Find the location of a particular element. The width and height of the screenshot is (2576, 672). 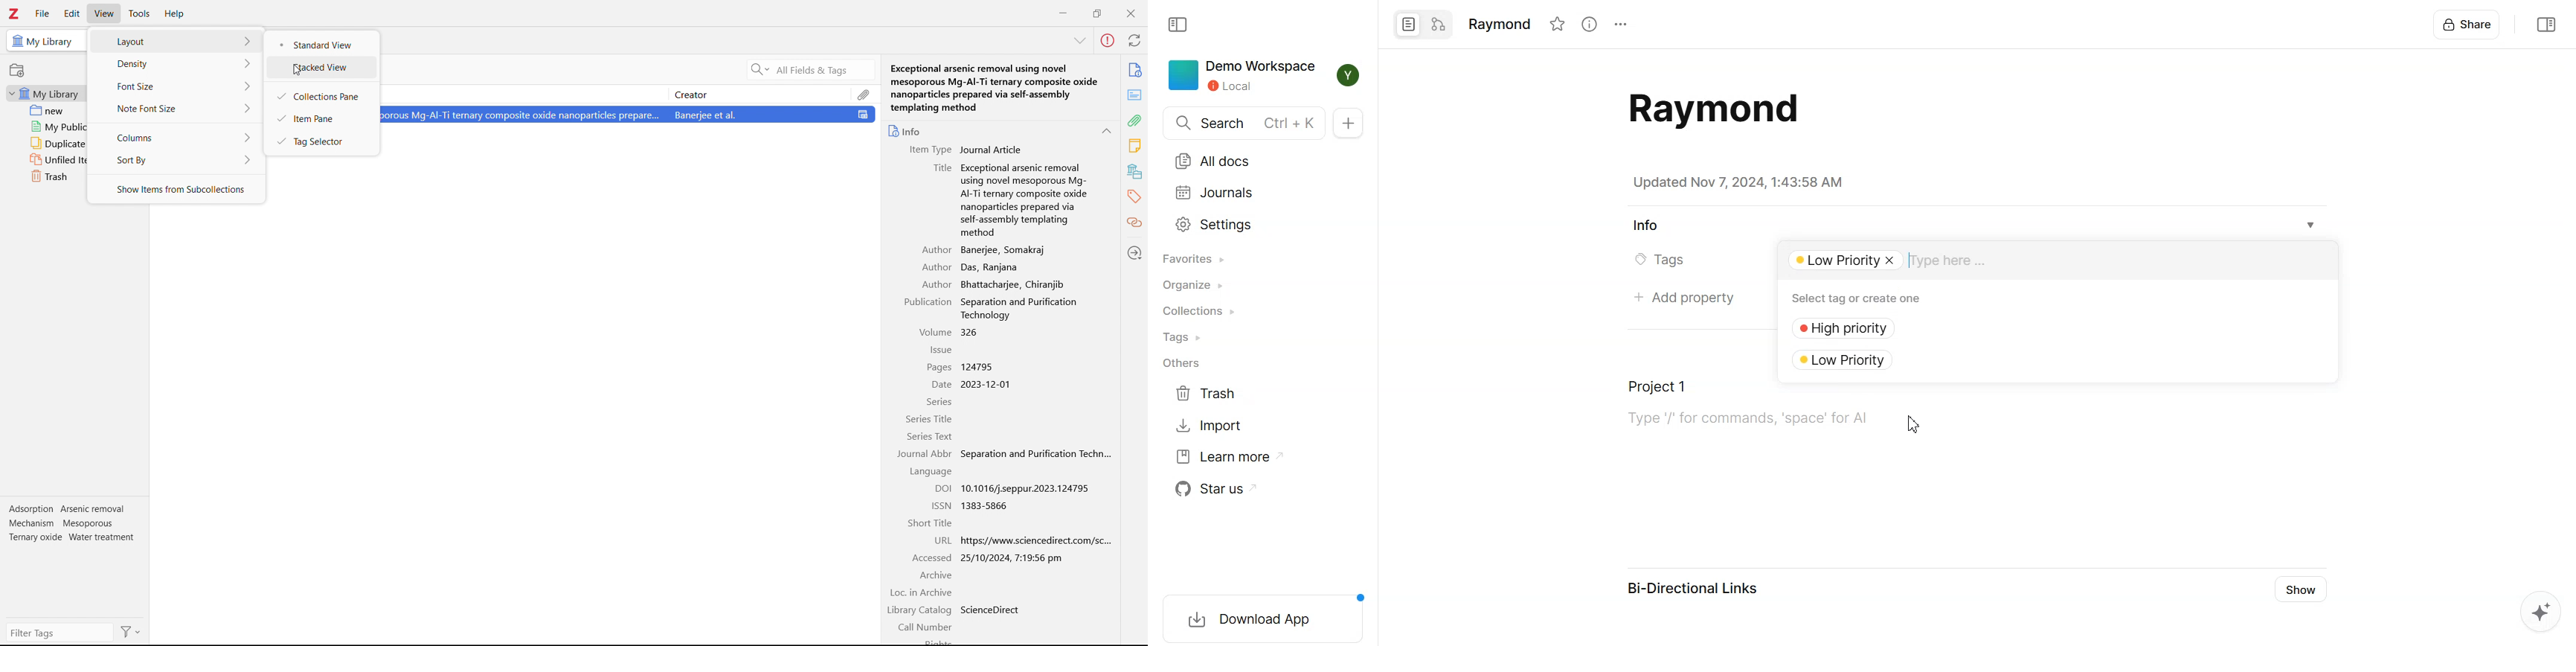

Filters is located at coordinates (131, 632).